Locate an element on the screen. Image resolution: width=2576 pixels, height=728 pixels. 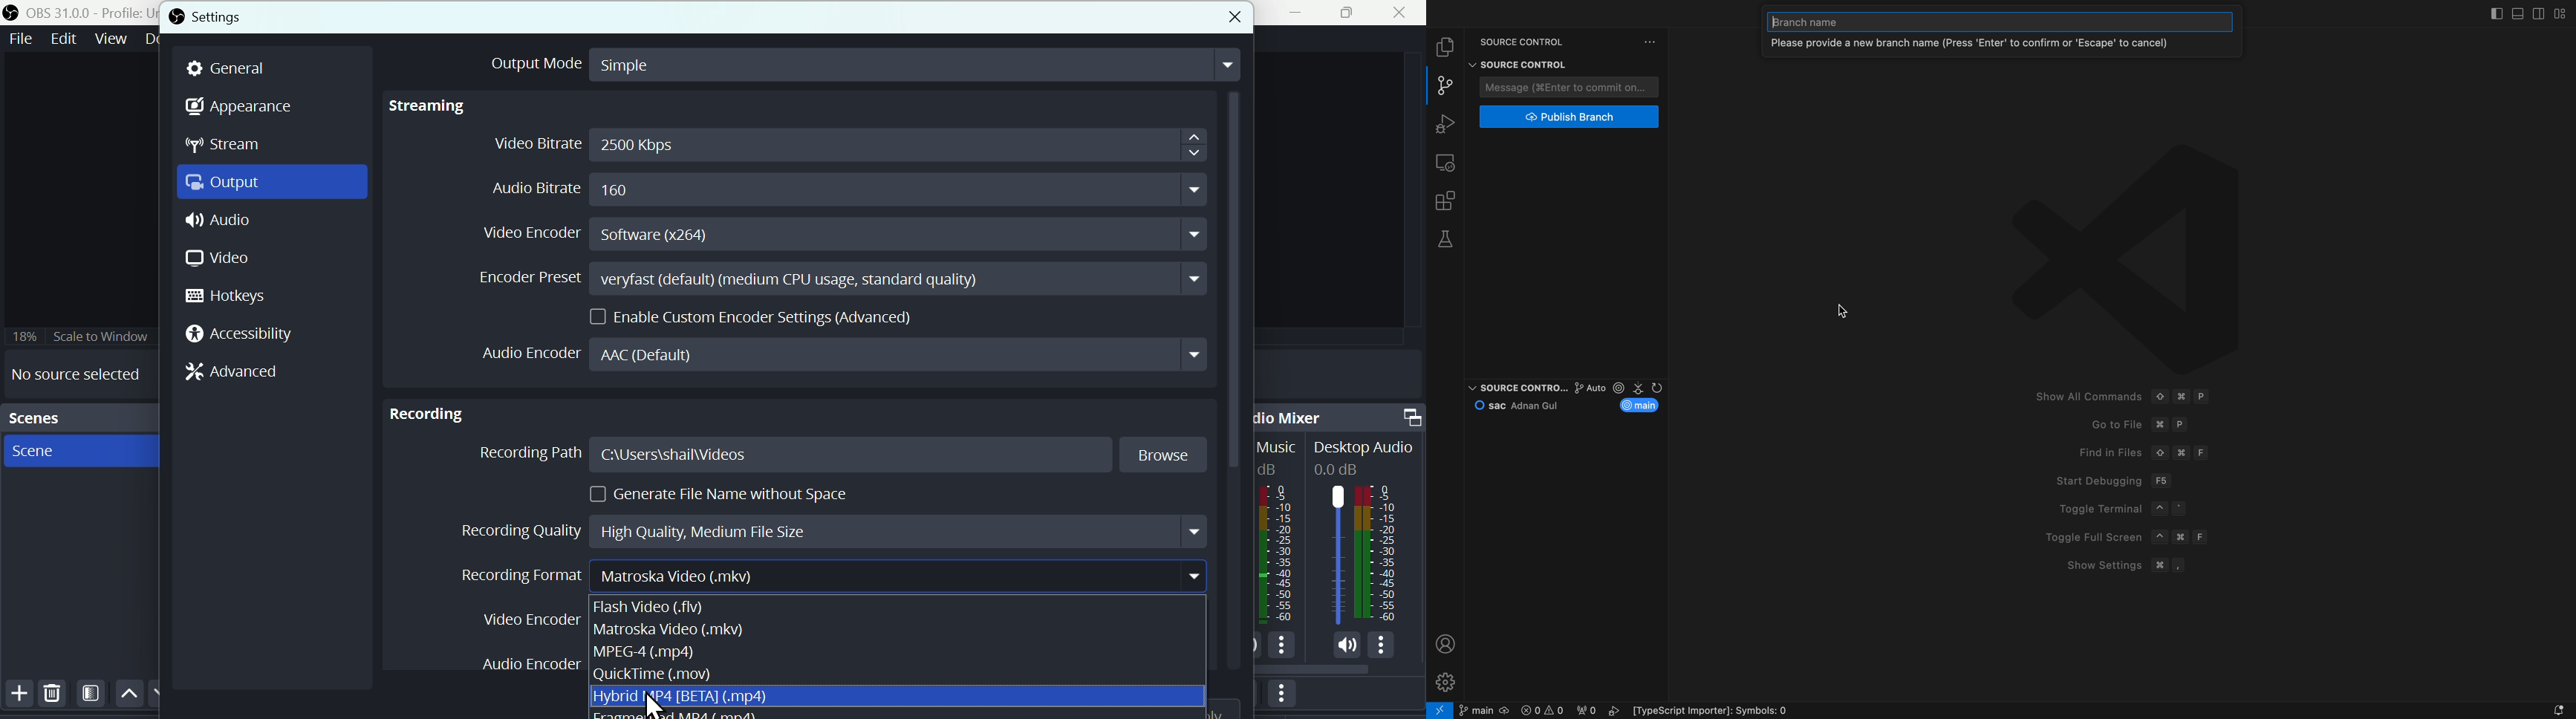
Enable custom encoder settings is located at coordinates (748, 317).